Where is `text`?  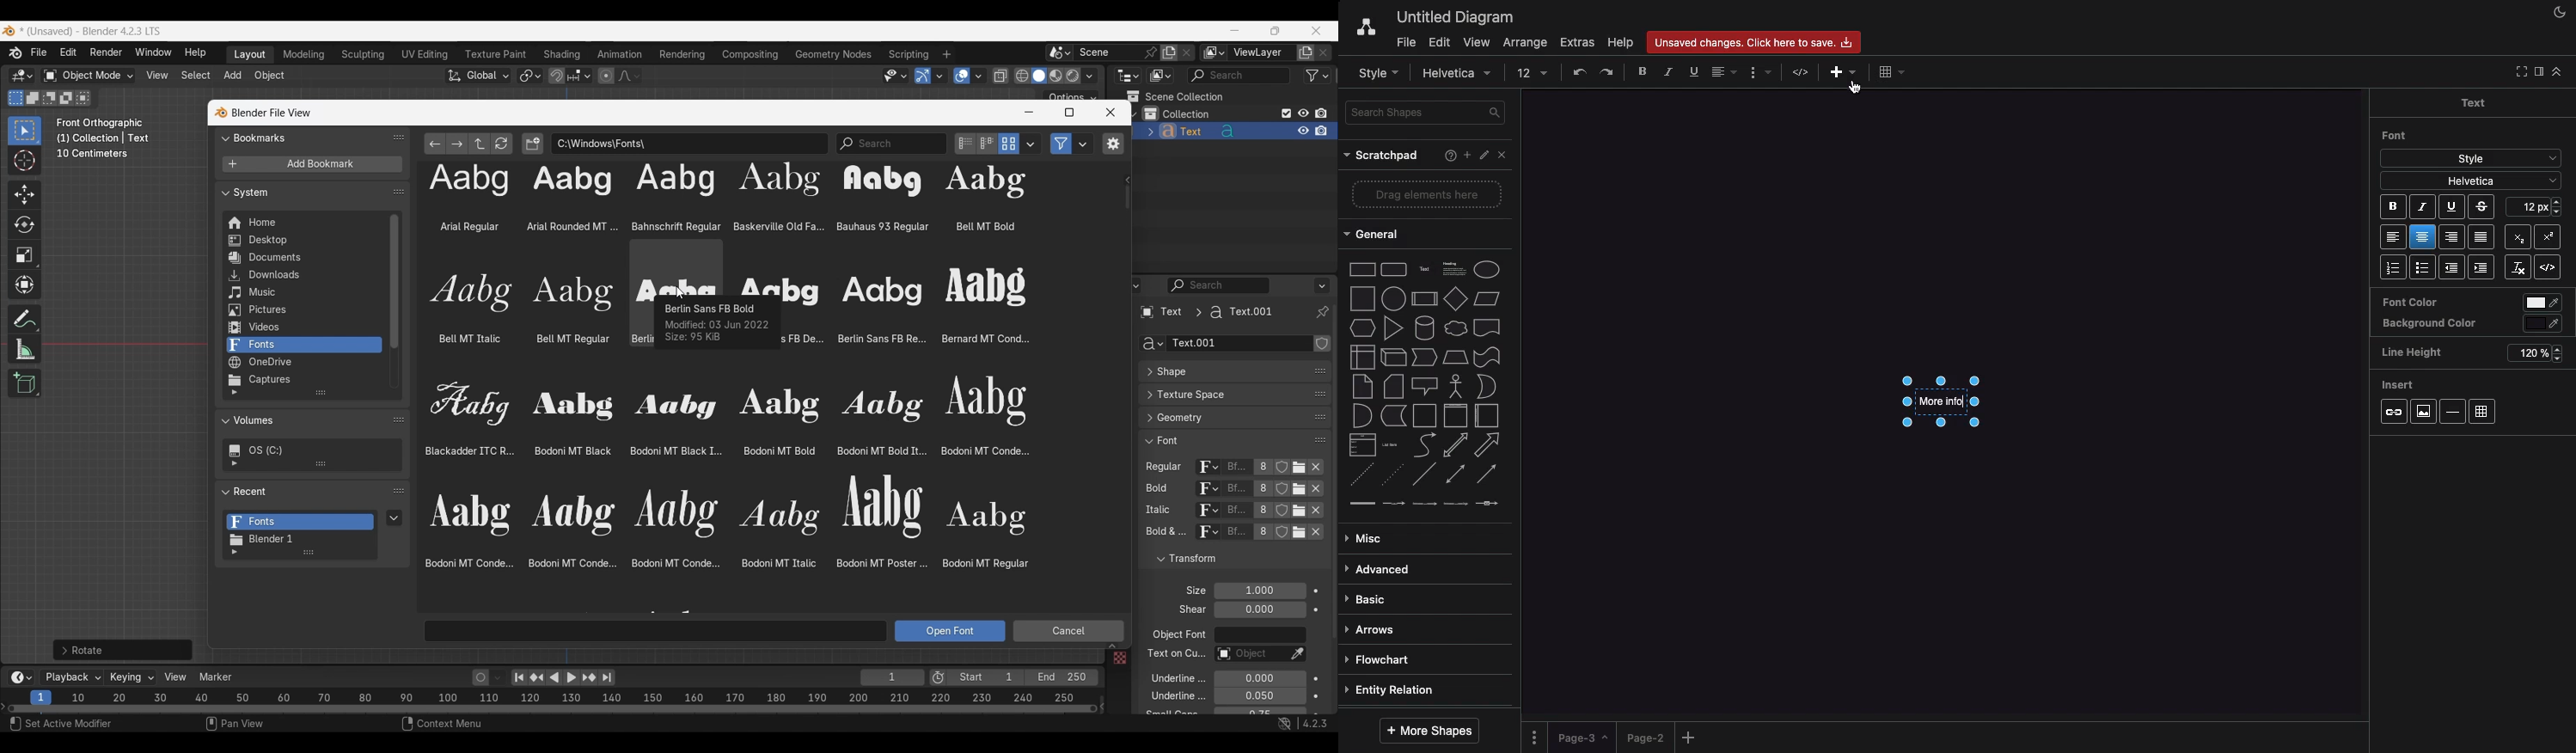
text is located at coordinates (1189, 610).